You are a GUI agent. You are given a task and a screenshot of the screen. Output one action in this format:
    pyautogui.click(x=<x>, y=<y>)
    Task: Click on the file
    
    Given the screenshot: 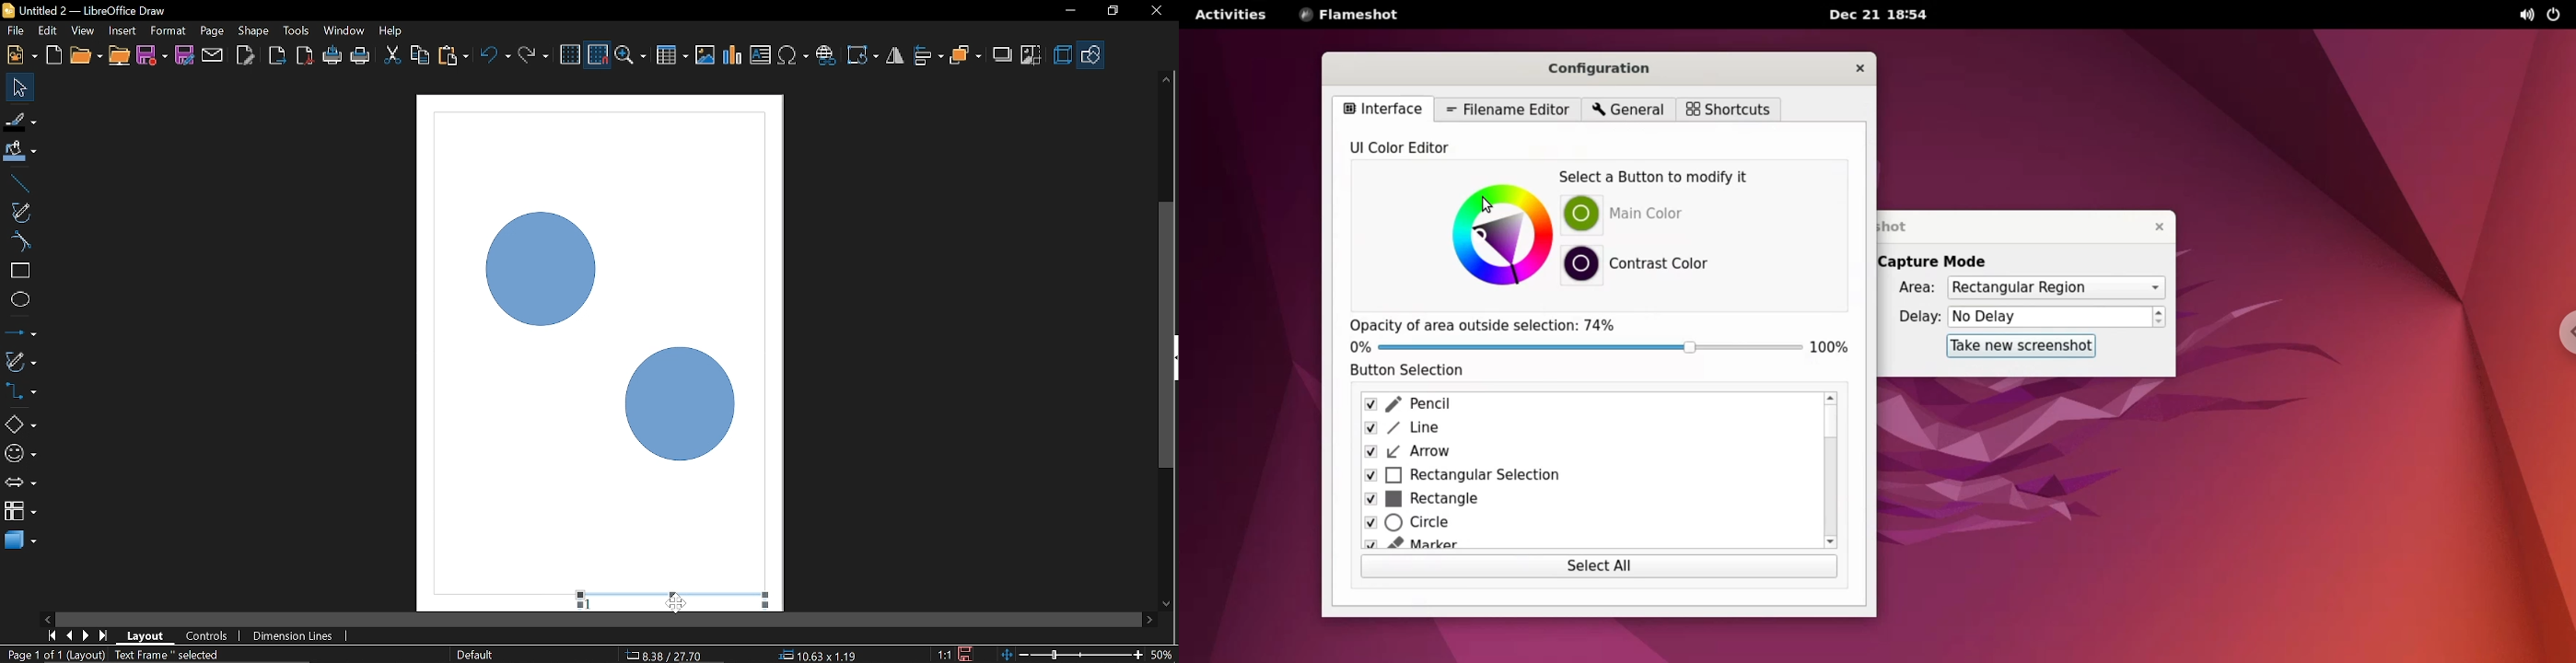 What is the action you would take?
    pyautogui.click(x=16, y=32)
    